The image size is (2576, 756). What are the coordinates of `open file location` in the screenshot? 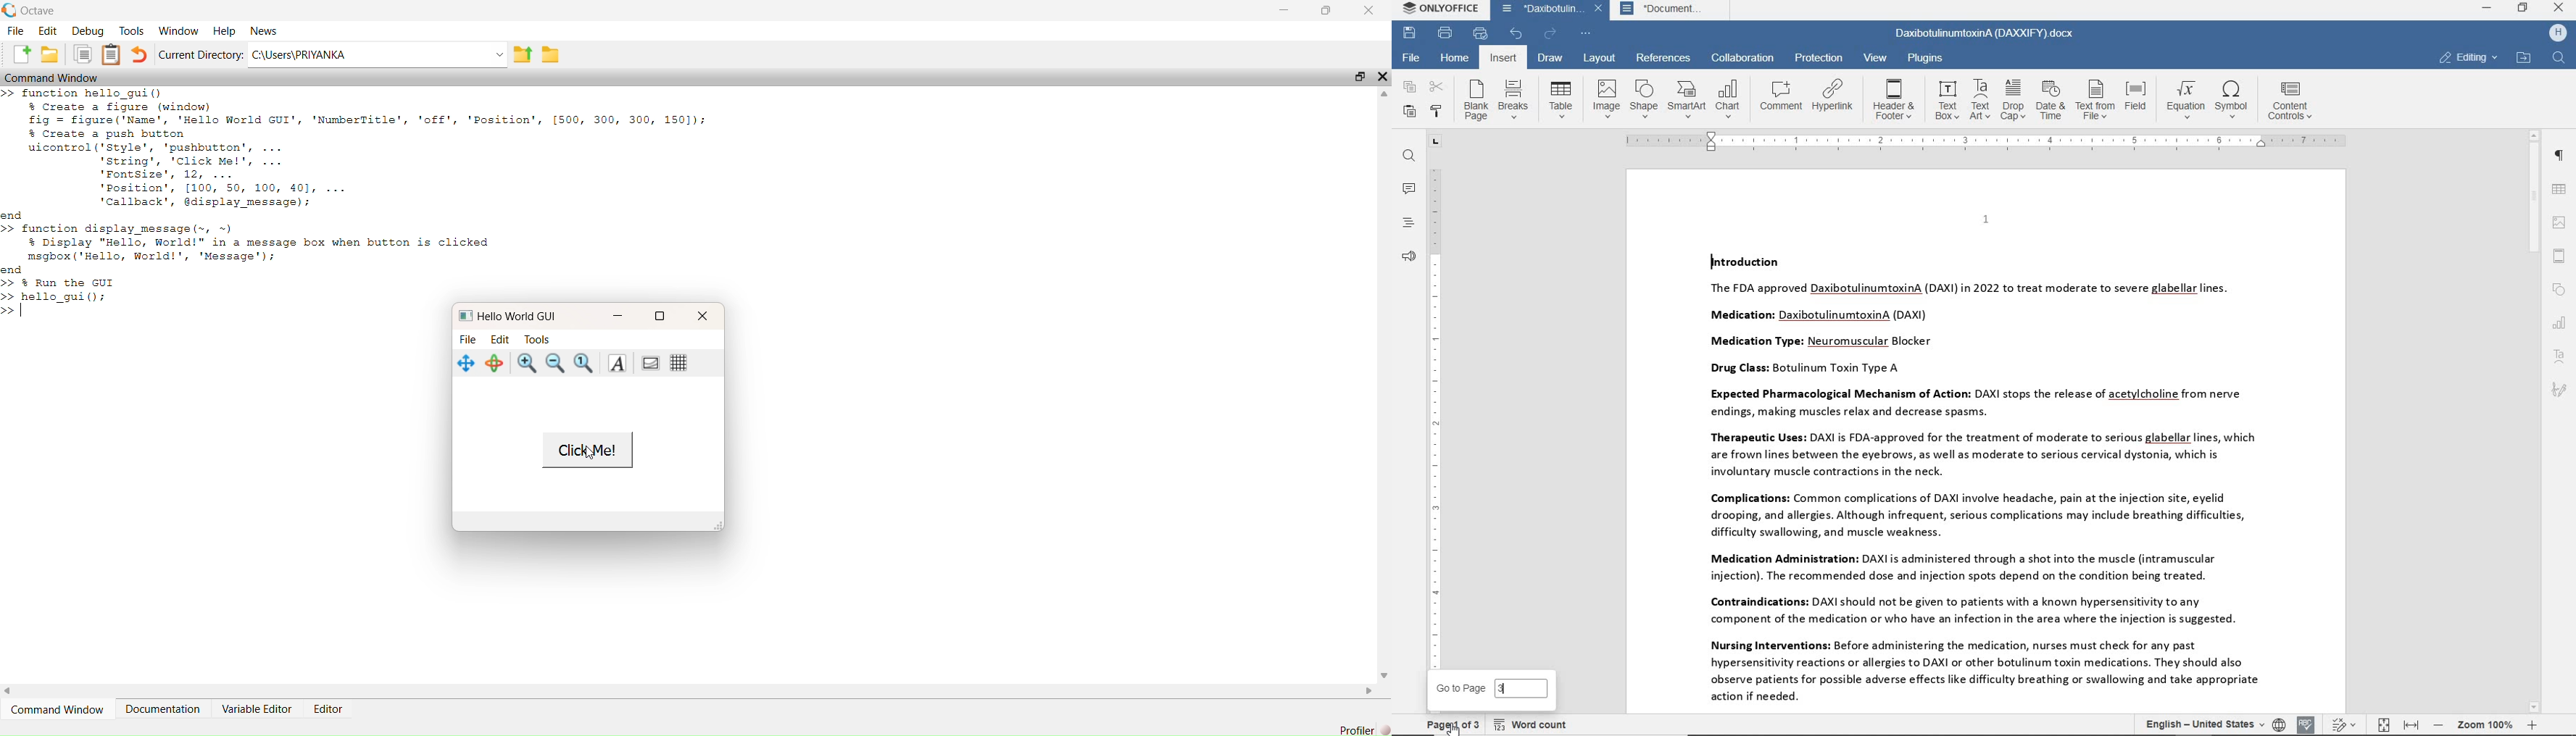 It's located at (2524, 59).